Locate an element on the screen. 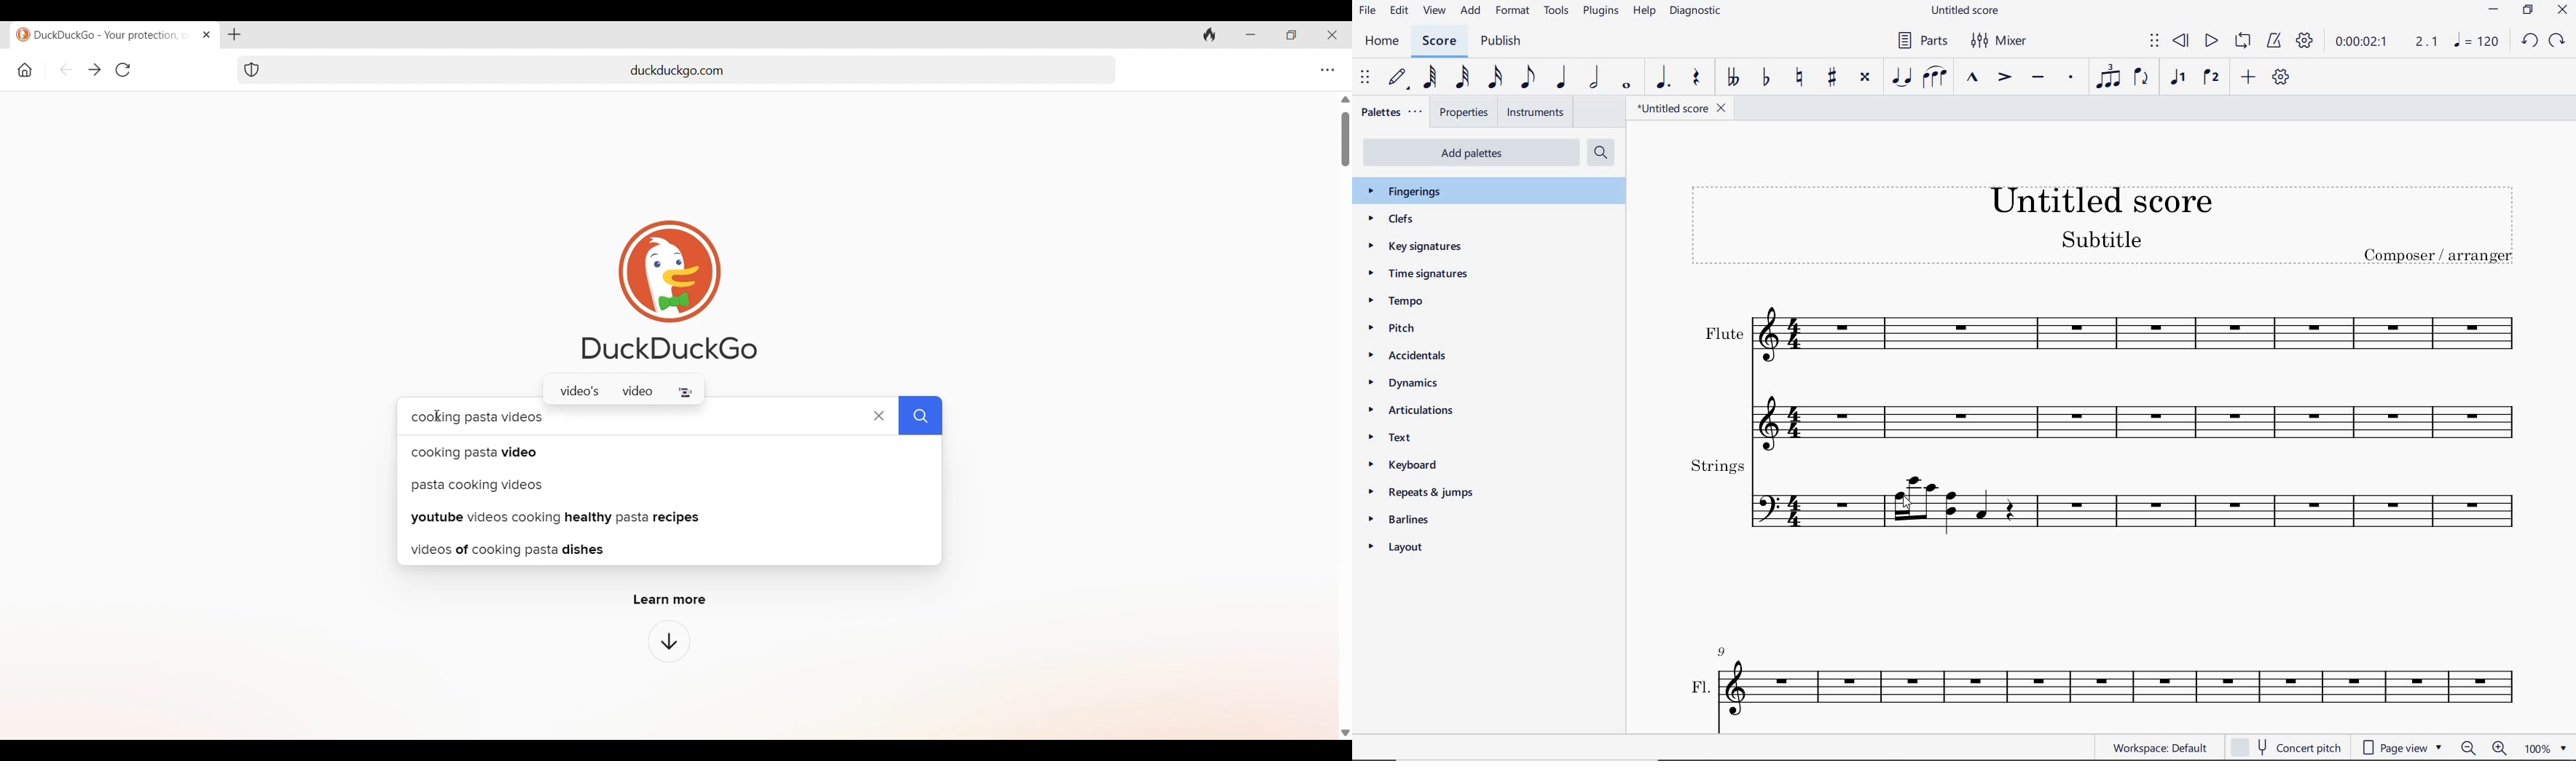 The width and height of the screenshot is (2576, 784). search palettes is located at coordinates (1602, 155).